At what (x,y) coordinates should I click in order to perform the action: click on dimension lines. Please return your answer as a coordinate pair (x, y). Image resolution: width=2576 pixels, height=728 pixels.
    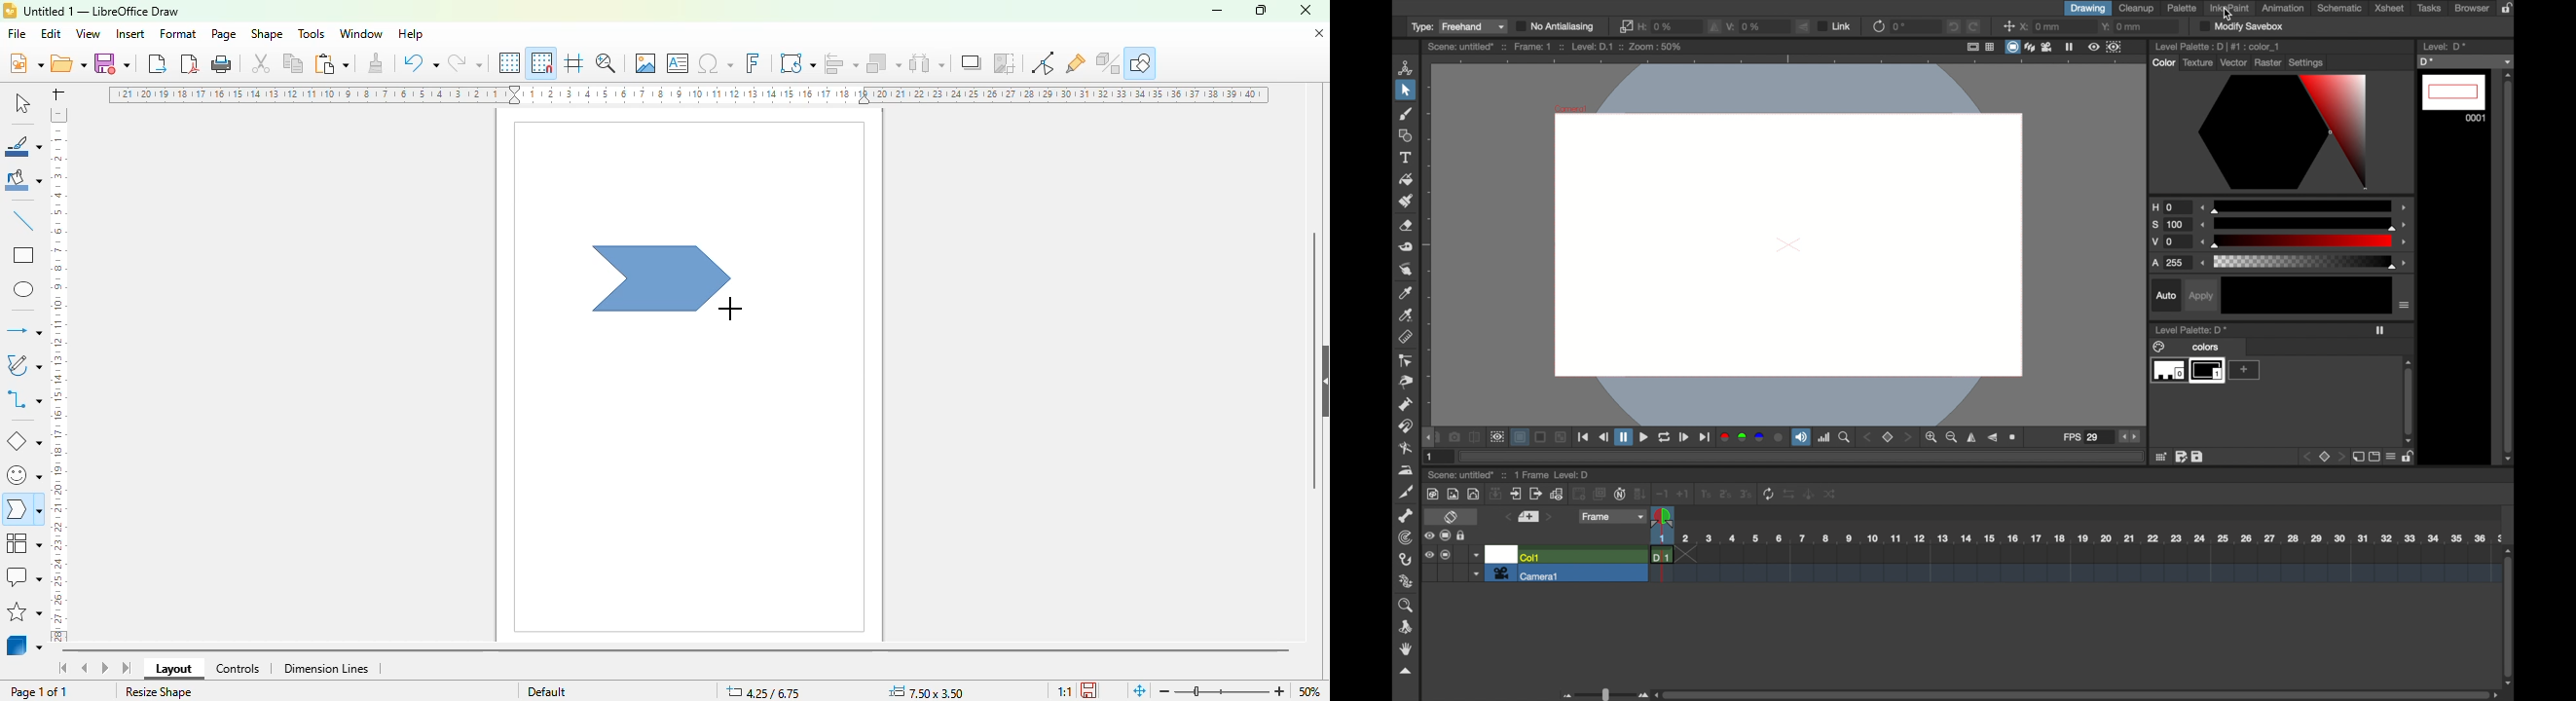
    Looking at the image, I should click on (325, 669).